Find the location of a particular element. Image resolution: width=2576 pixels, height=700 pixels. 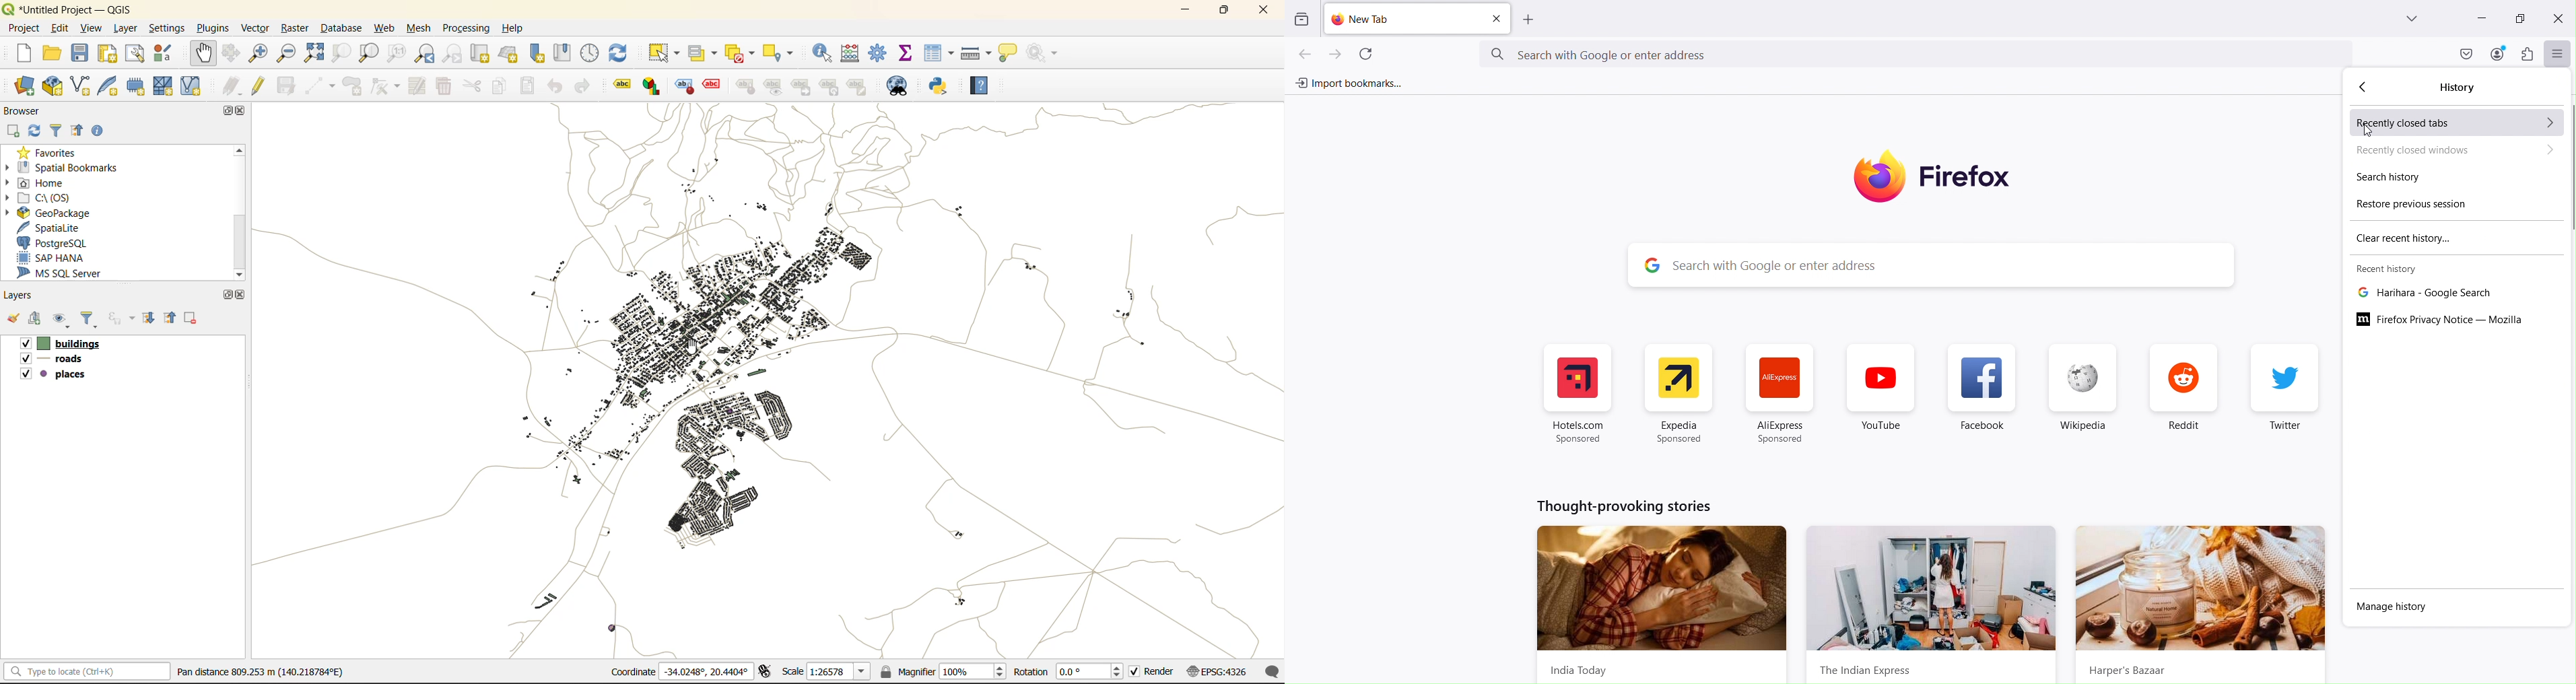

select location is located at coordinates (786, 54).